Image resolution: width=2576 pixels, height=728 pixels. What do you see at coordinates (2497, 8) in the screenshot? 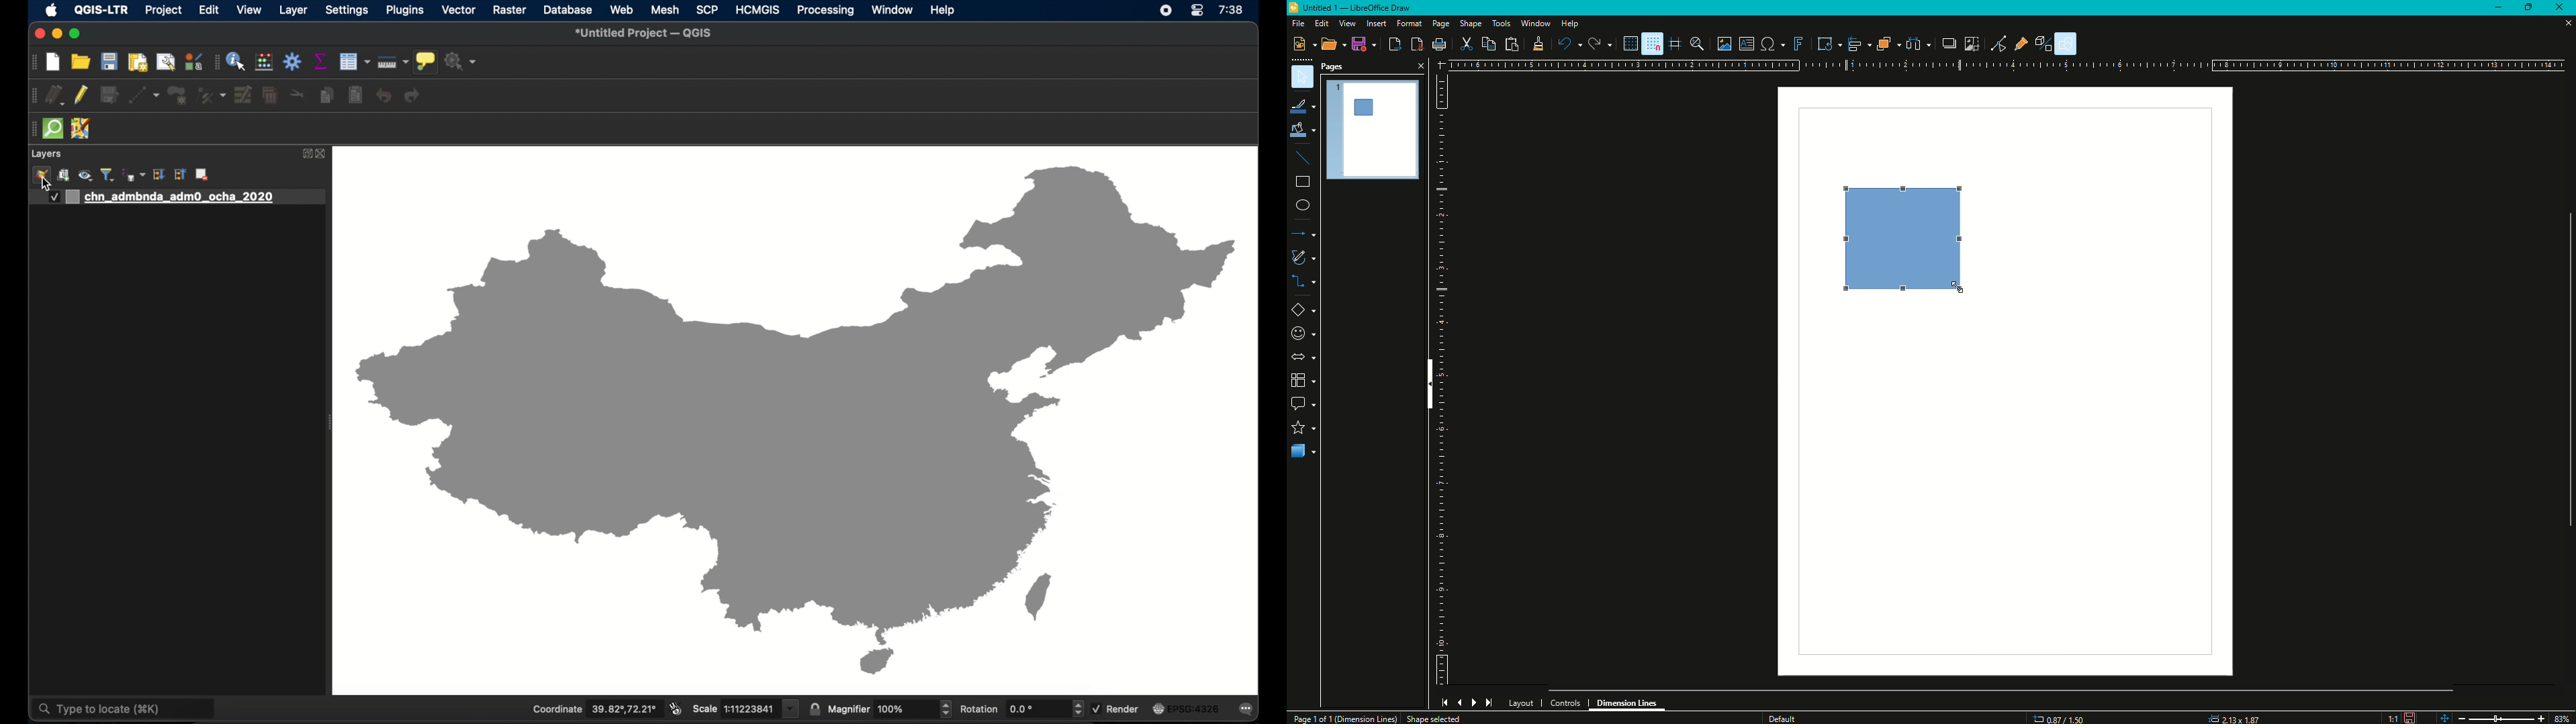
I see `Minimize` at bounding box center [2497, 8].